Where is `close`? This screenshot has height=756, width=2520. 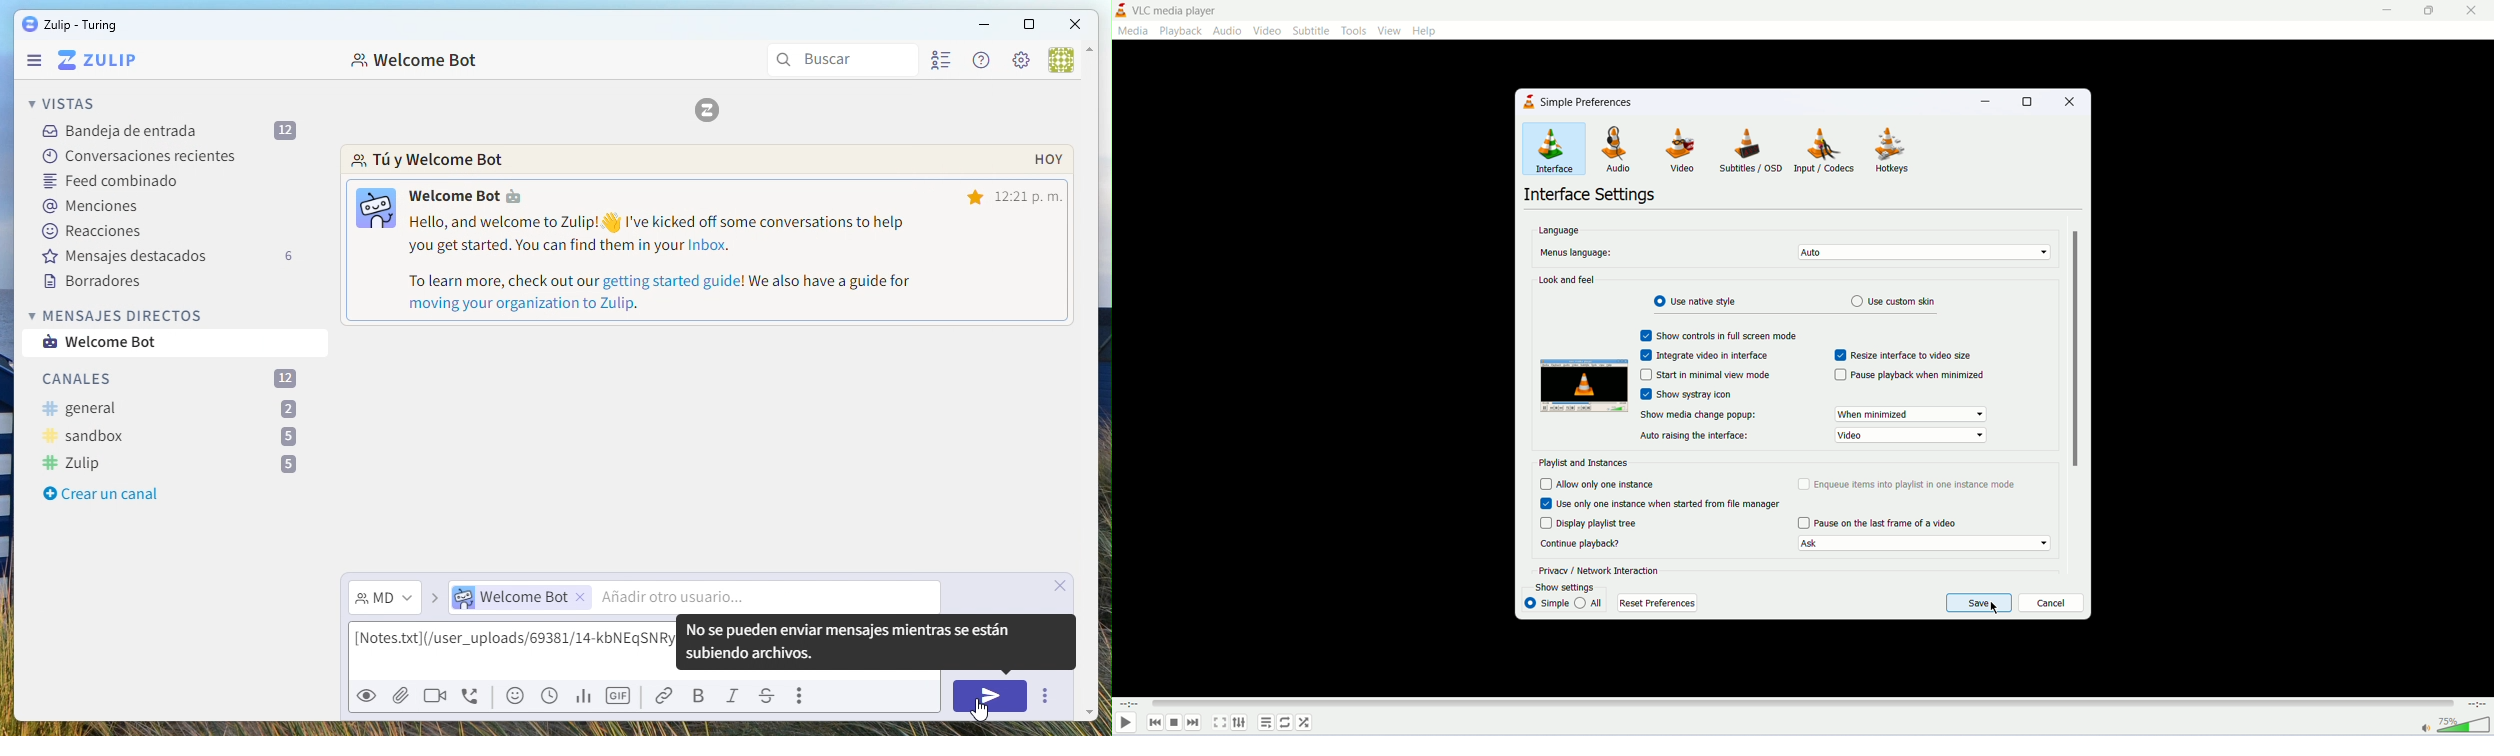 close is located at coordinates (2066, 101).